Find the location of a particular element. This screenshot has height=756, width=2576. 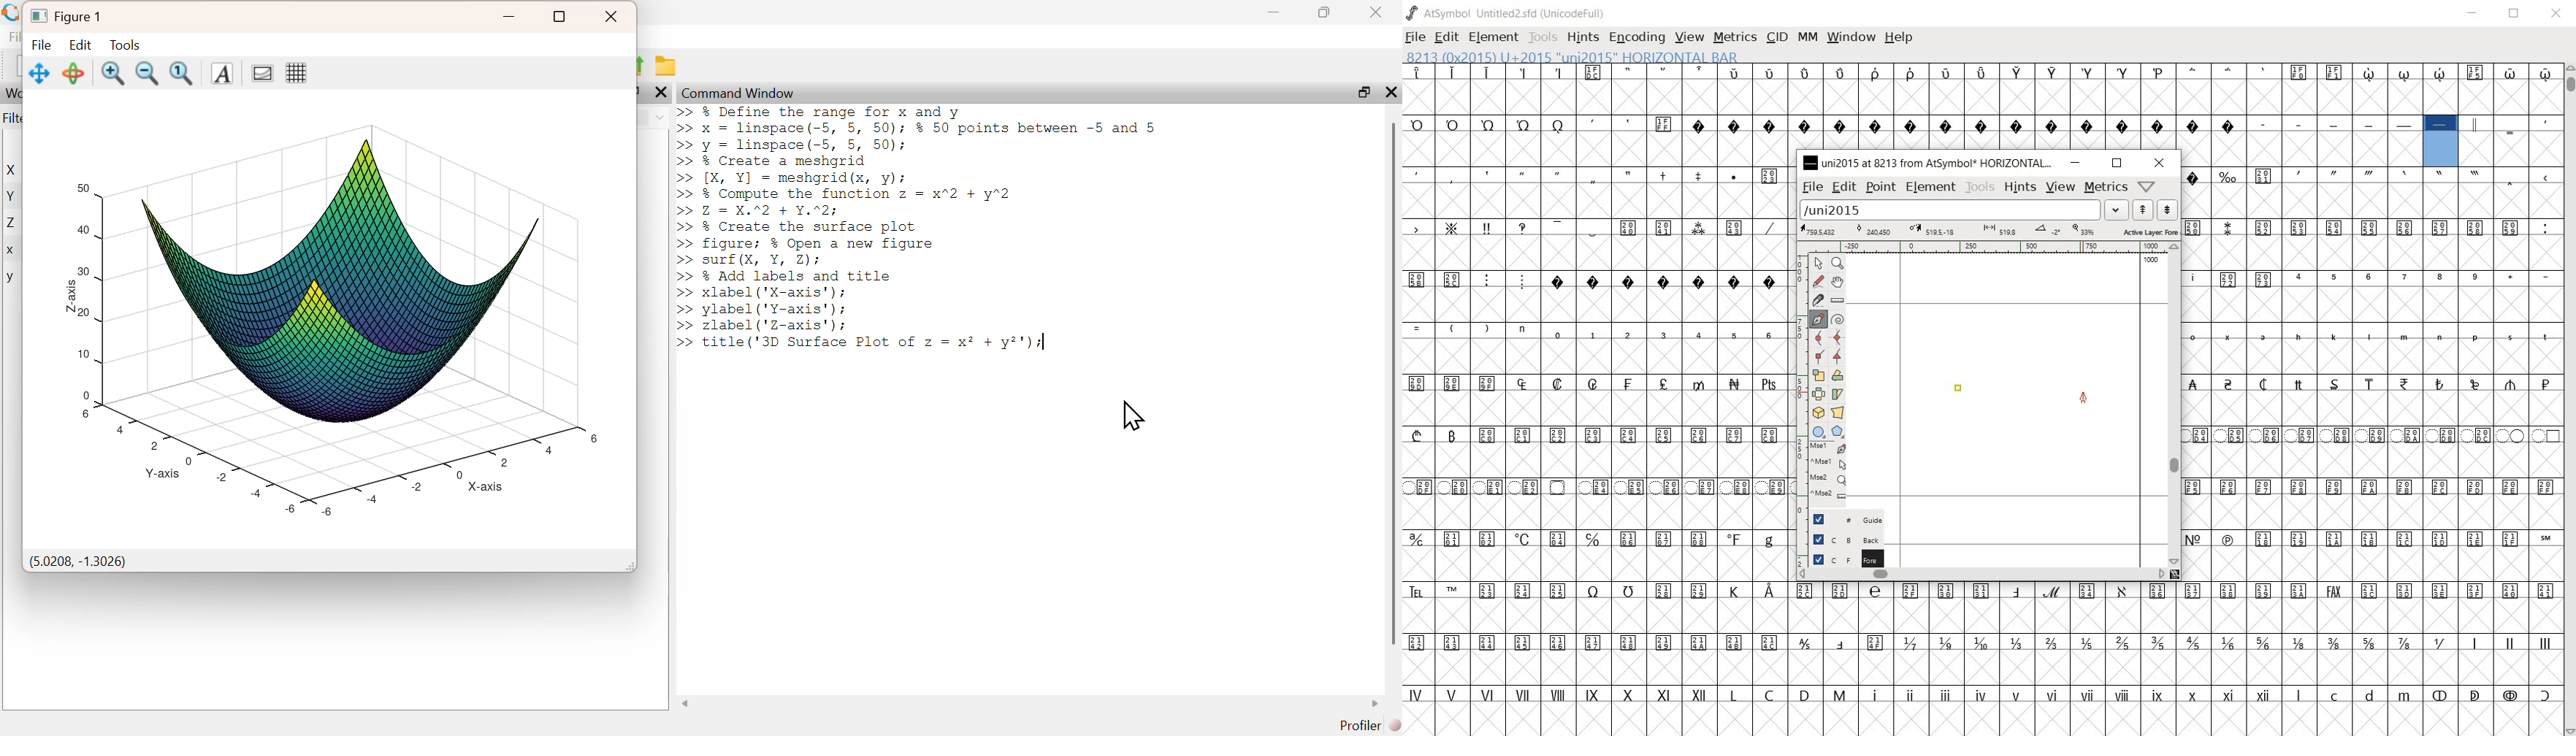

scroll by hand is located at coordinates (1837, 282).